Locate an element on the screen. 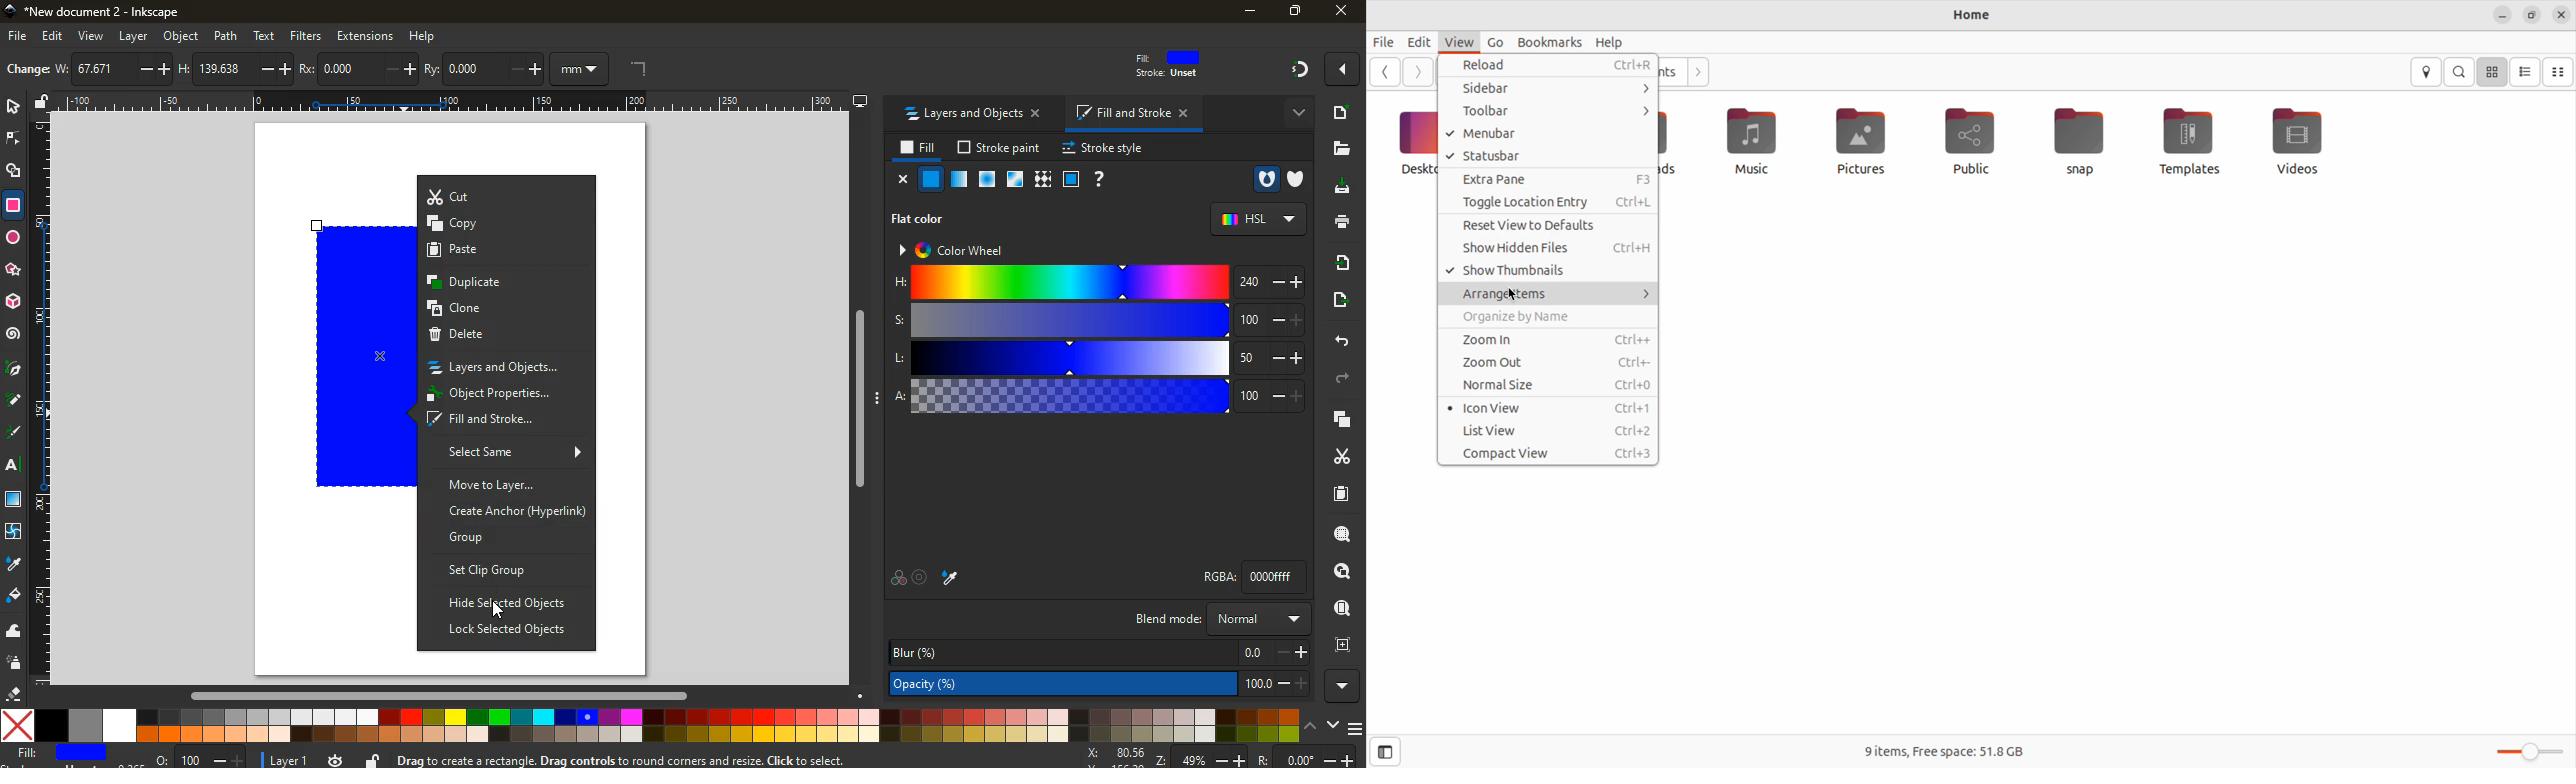 The image size is (2576, 784). ry is located at coordinates (484, 69).